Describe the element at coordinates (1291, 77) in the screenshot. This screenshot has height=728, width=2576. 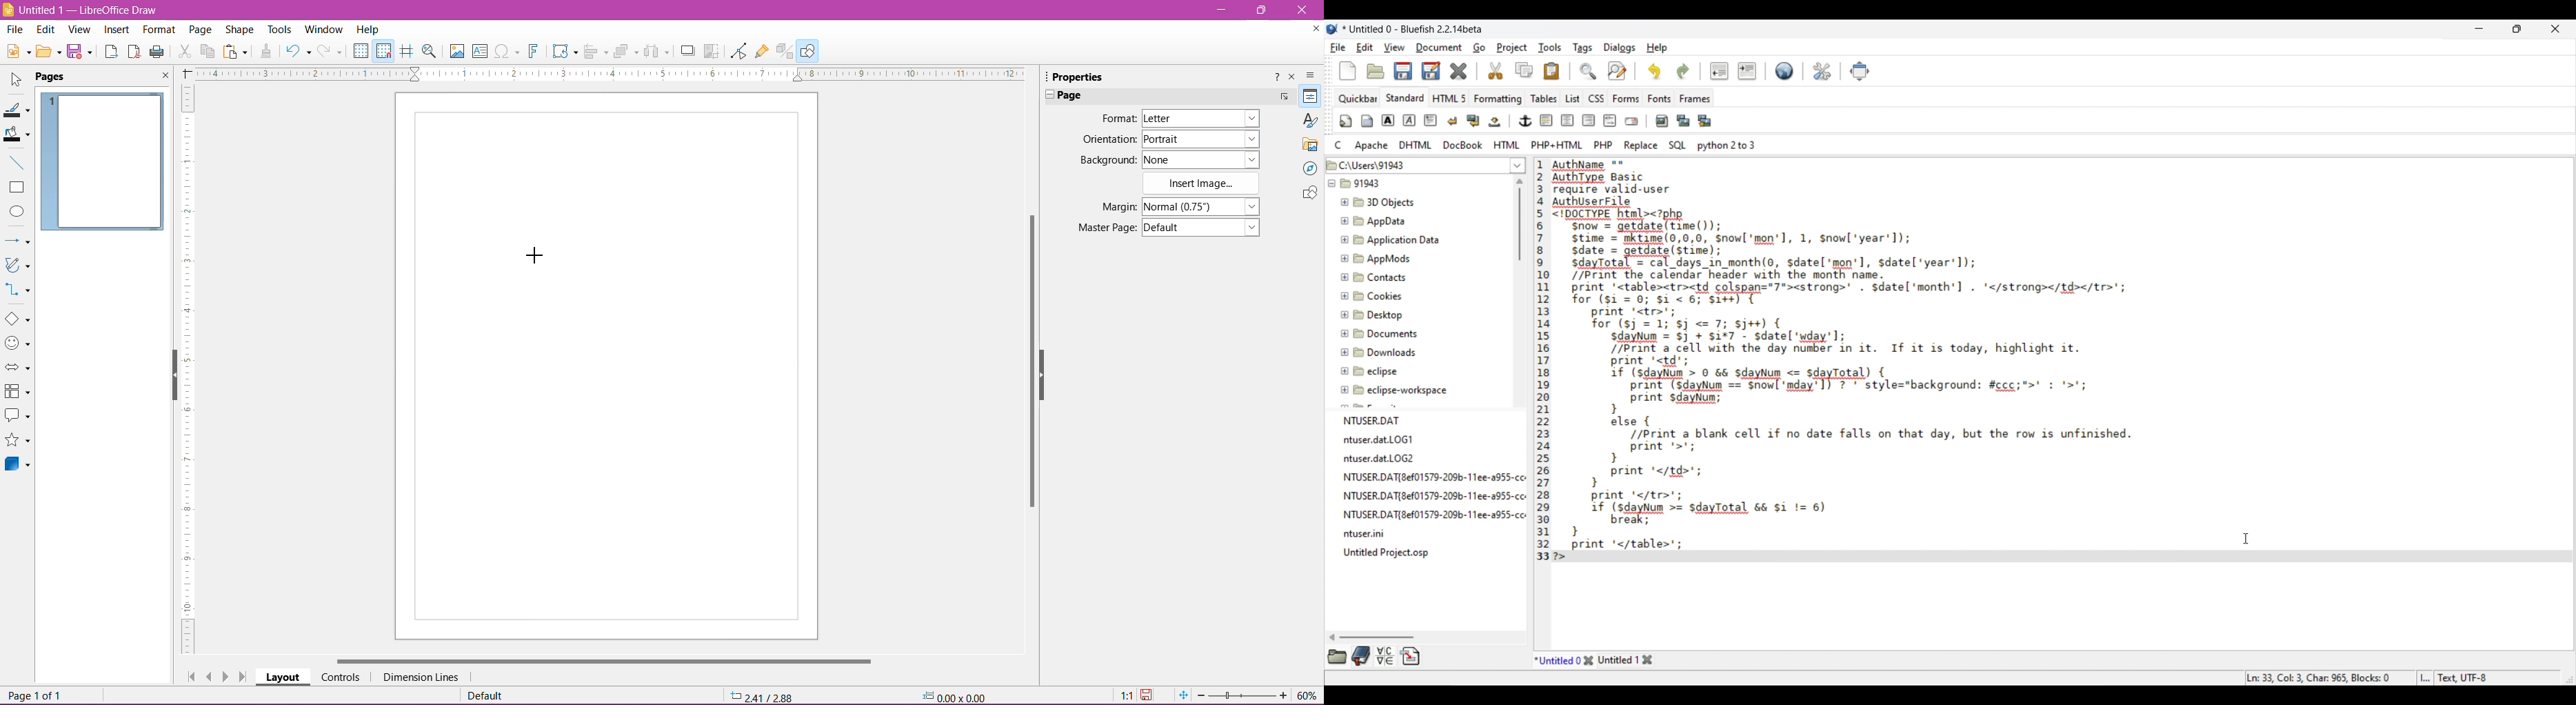
I see `Close Sidebar Deck` at that location.